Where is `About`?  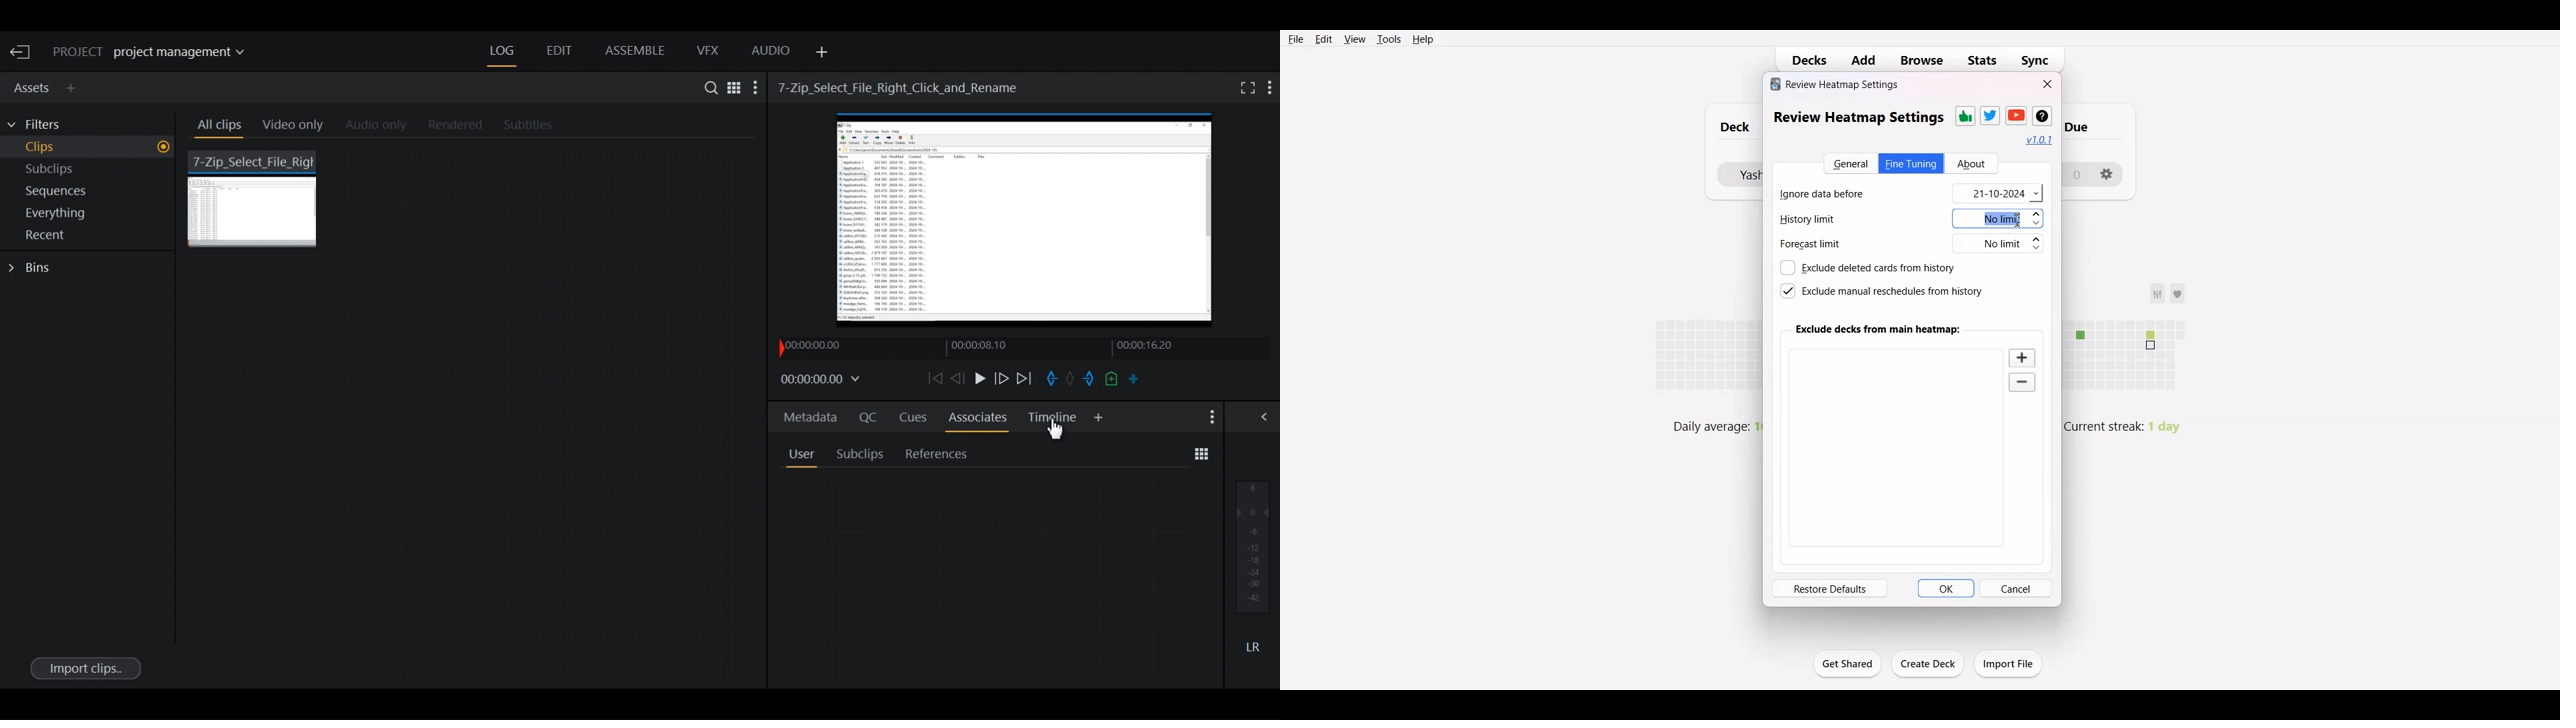 About is located at coordinates (1971, 164).